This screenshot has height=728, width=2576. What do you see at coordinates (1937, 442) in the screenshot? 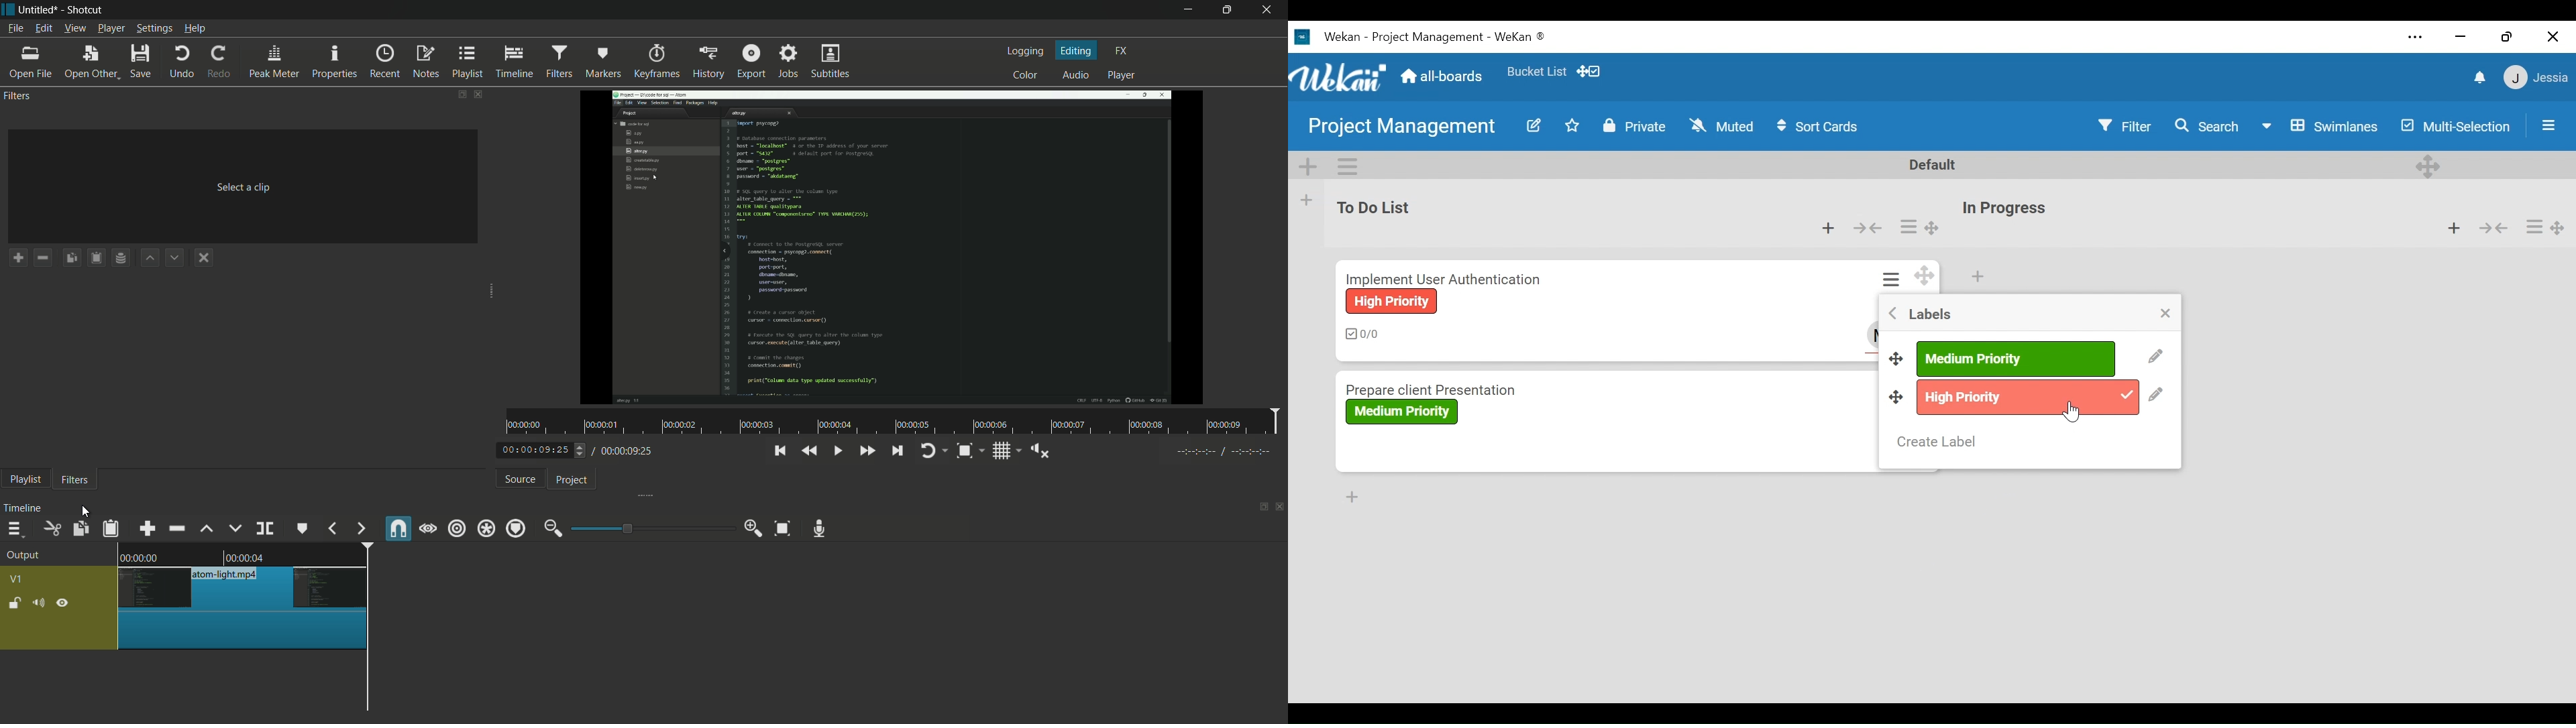
I see `Create label` at bounding box center [1937, 442].